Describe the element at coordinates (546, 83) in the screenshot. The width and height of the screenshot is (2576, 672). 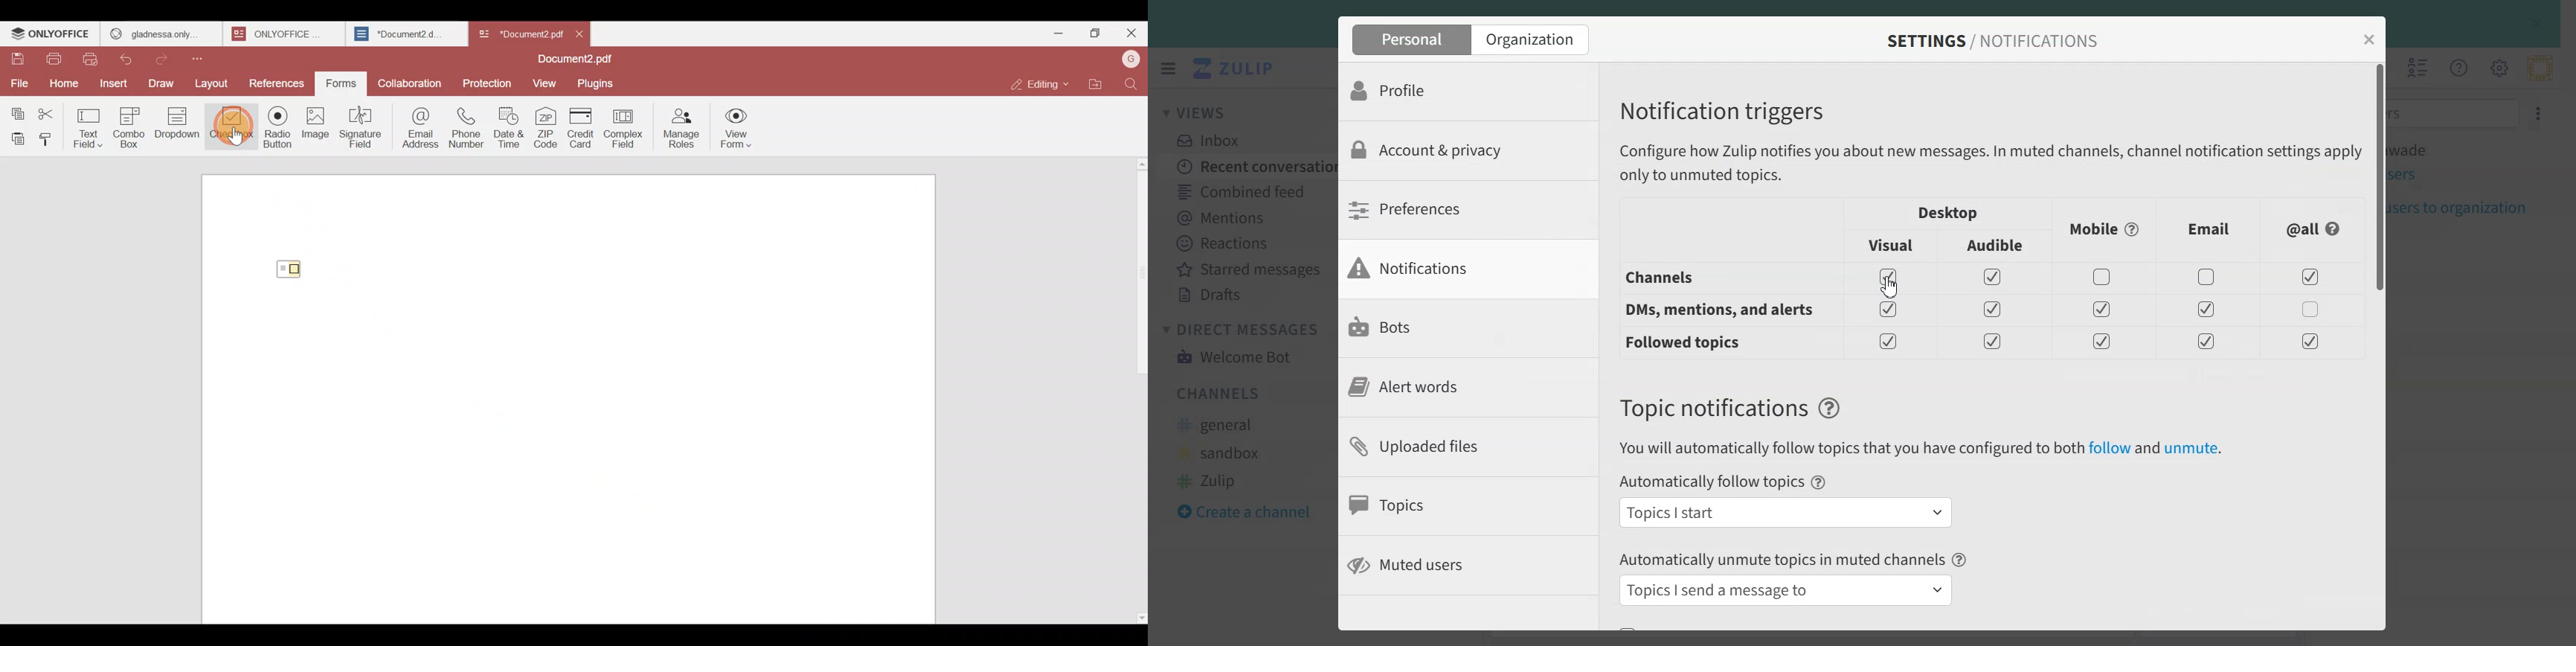
I see `View` at that location.